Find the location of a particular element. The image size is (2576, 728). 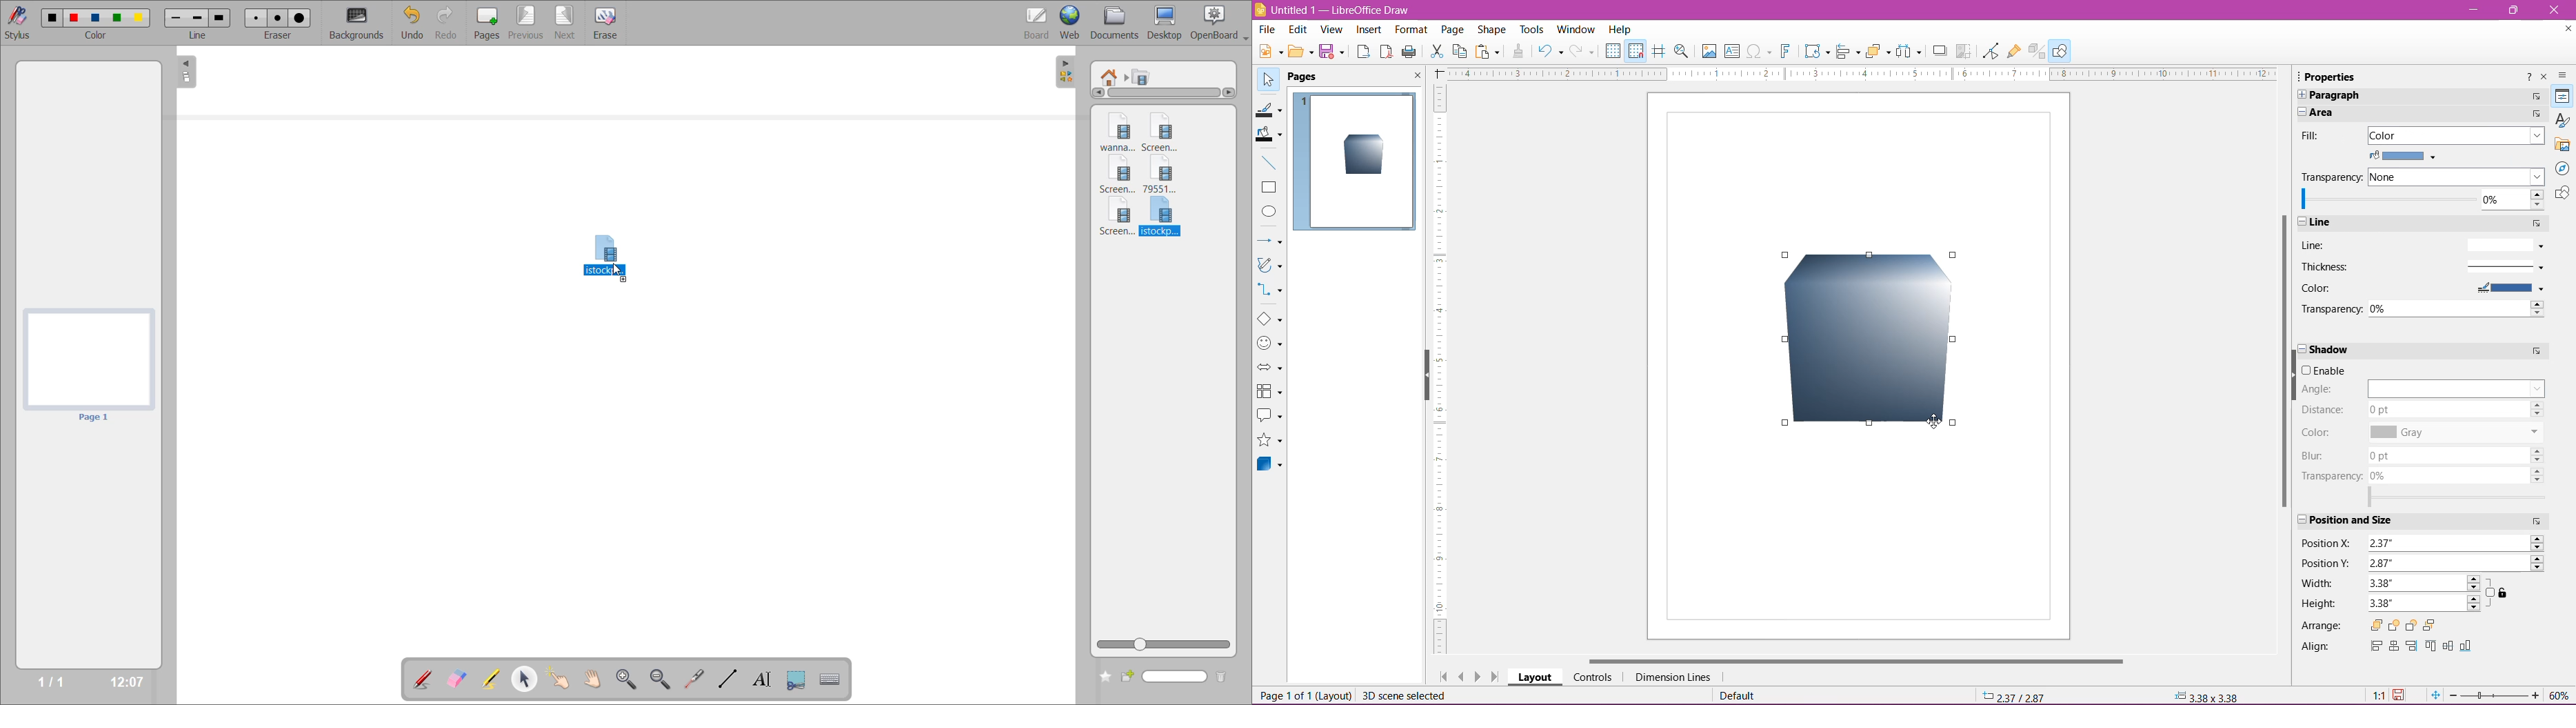

Forward One is located at coordinates (2393, 626).